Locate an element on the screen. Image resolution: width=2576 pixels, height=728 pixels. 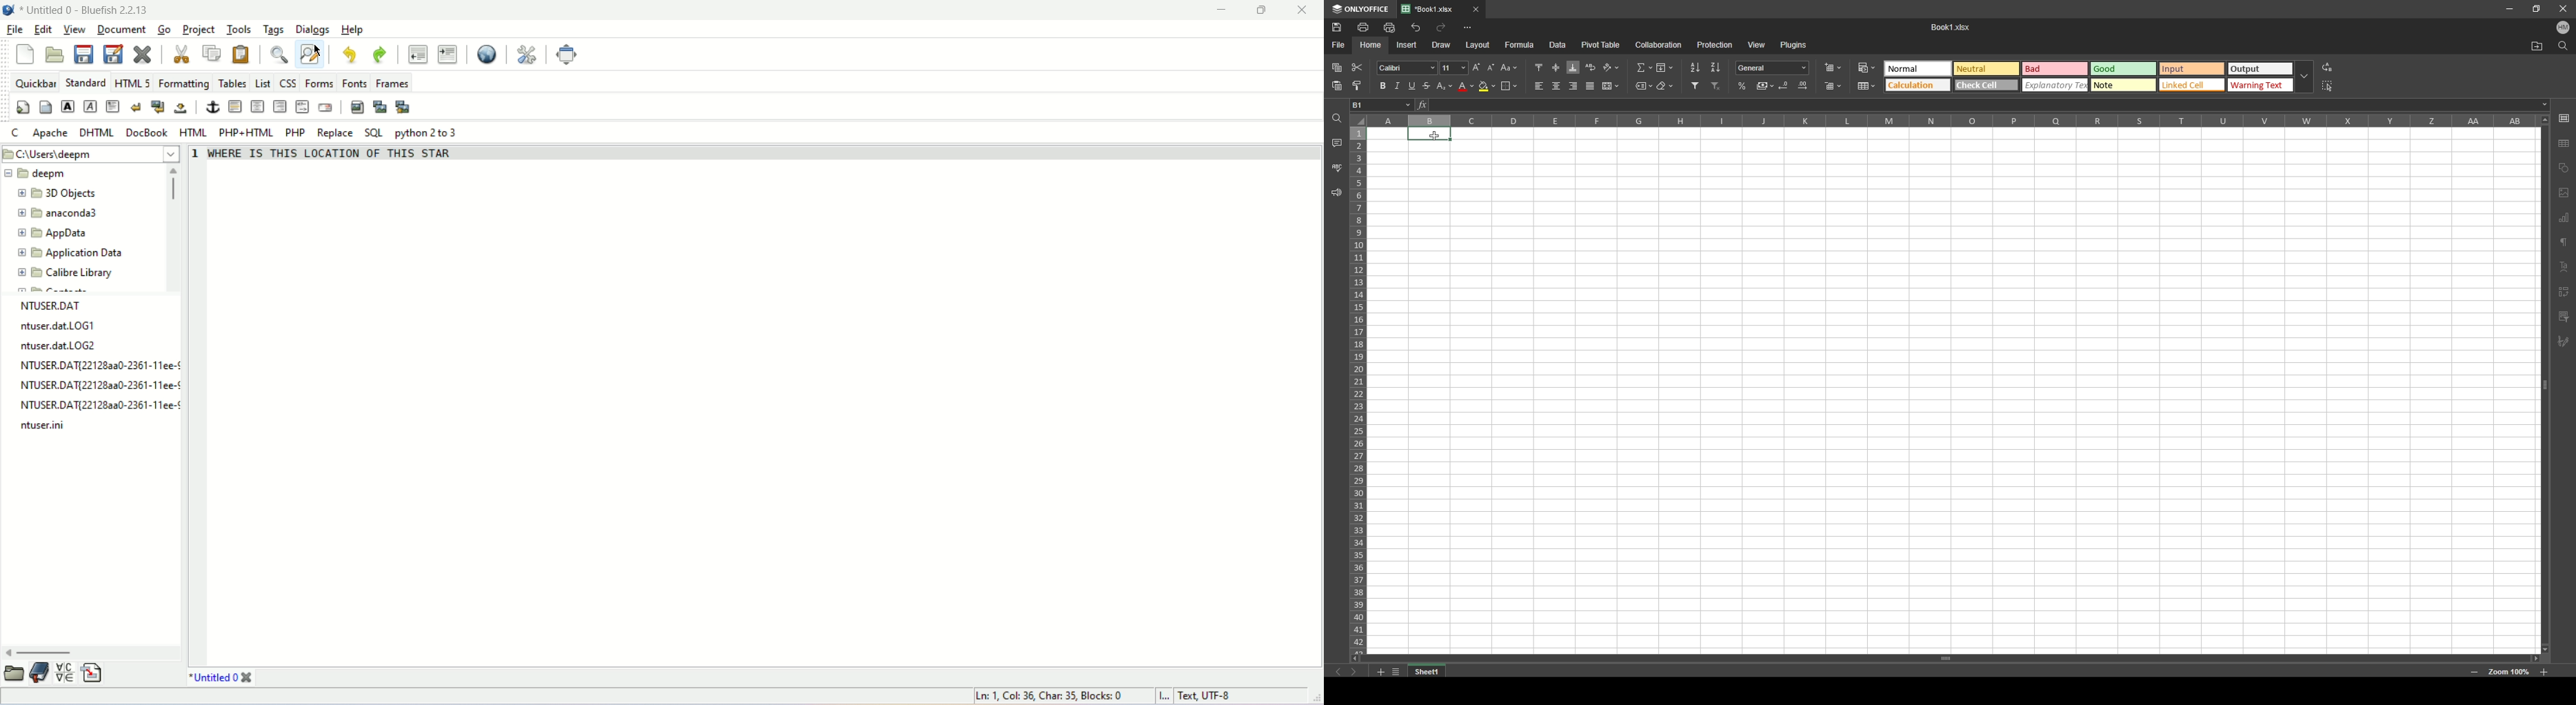
Application Data is located at coordinates (70, 253).